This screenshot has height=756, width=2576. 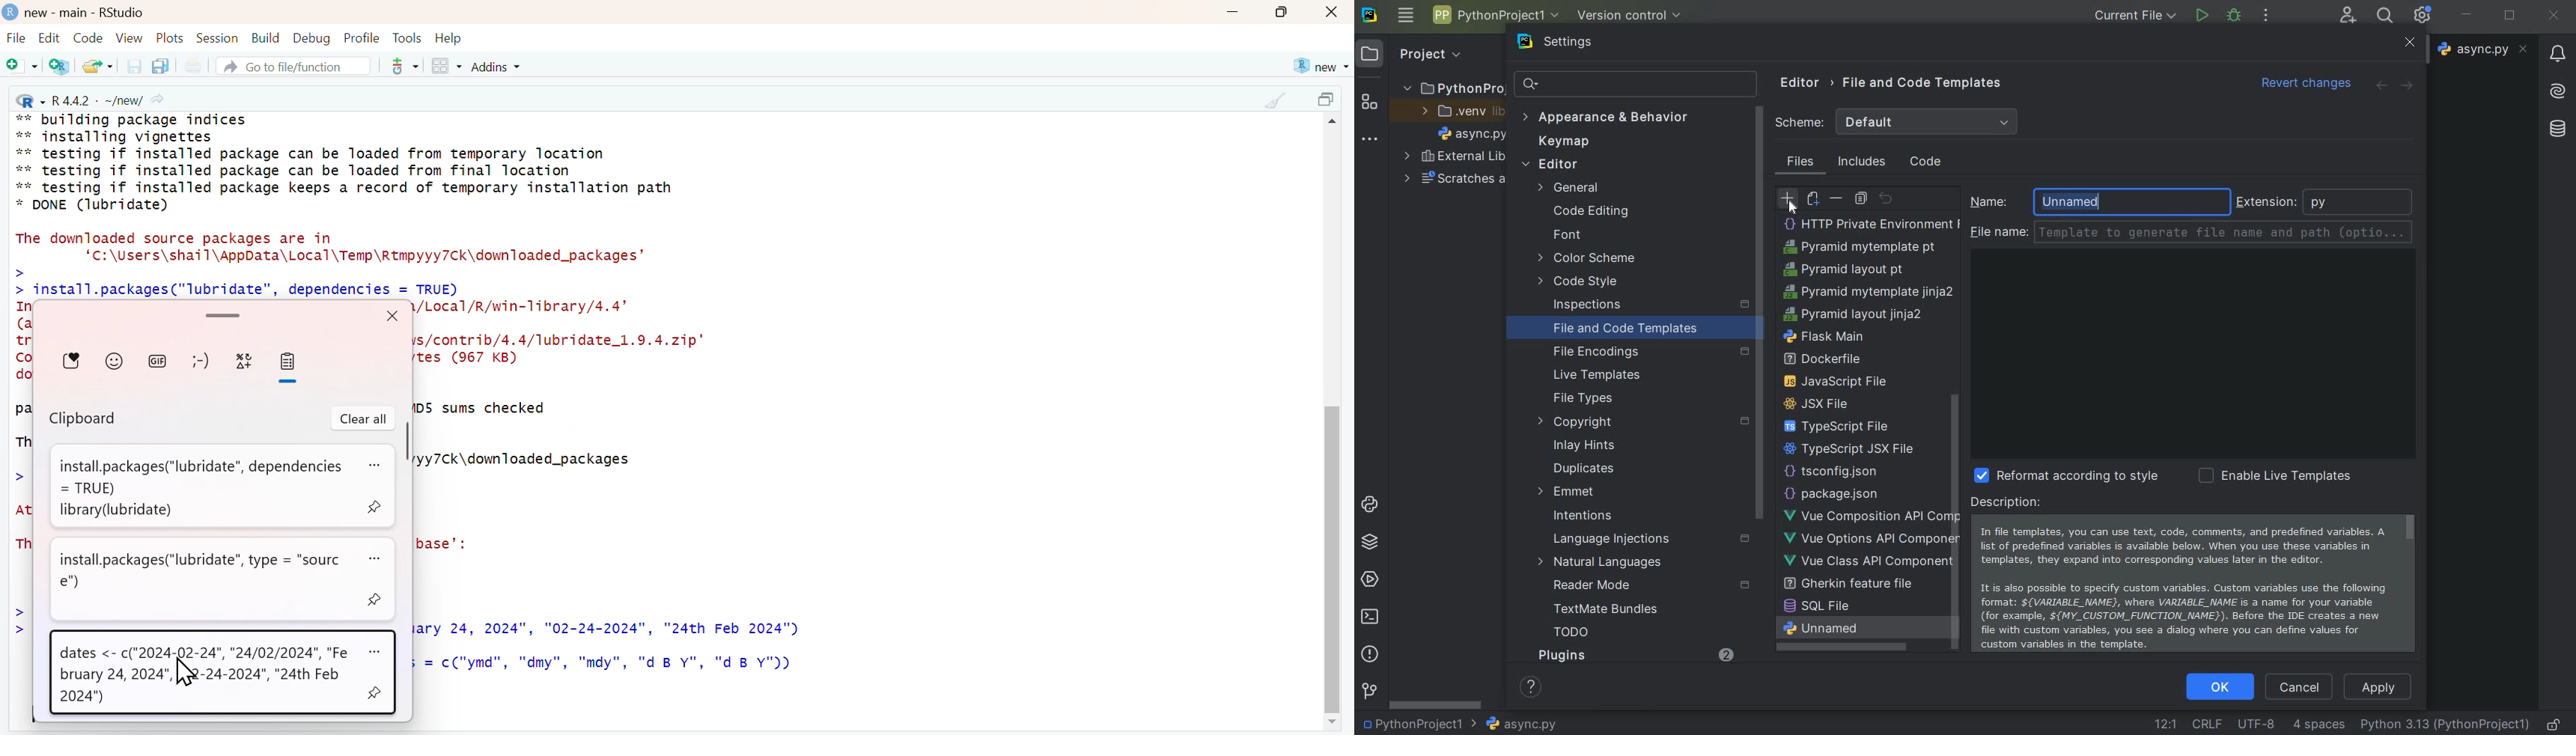 What do you see at coordinates (292, 66) in the screenshot?
I see `Go to file/function` at bounding box center [292, 66].